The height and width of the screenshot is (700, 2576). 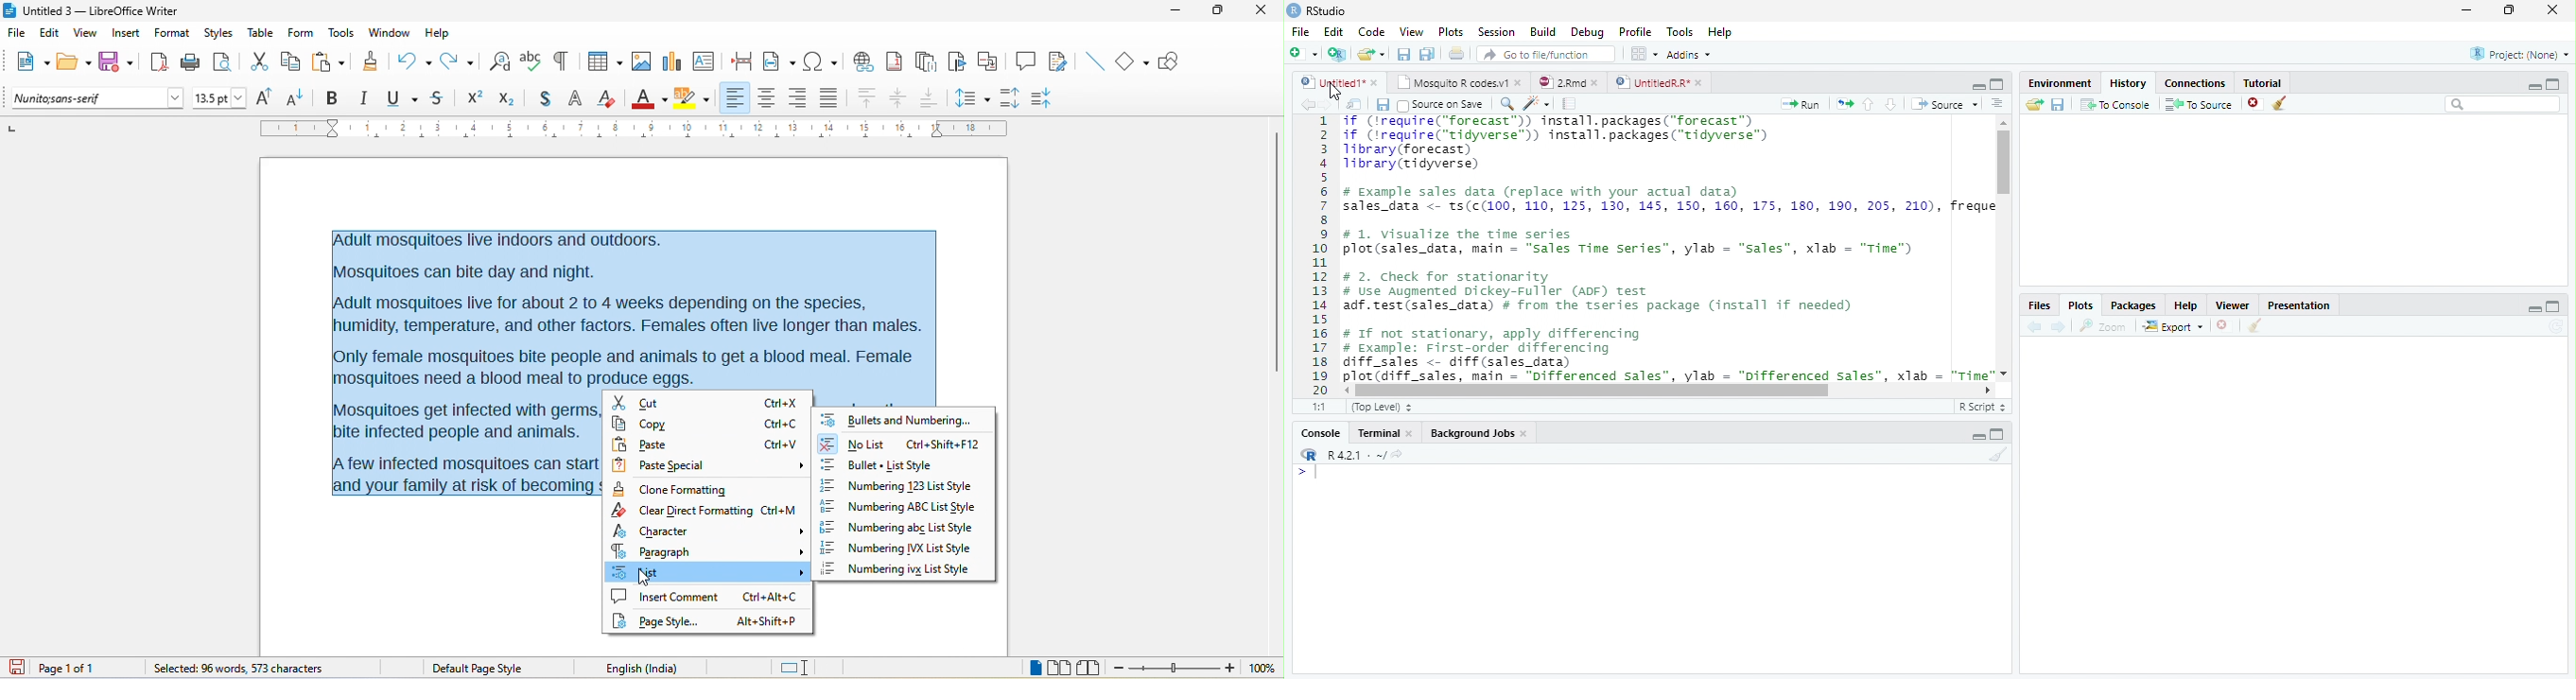 What do you see at coordinates (2173, 326) in the screenshot?
I see `Export` at bounding box center [2173, 326].